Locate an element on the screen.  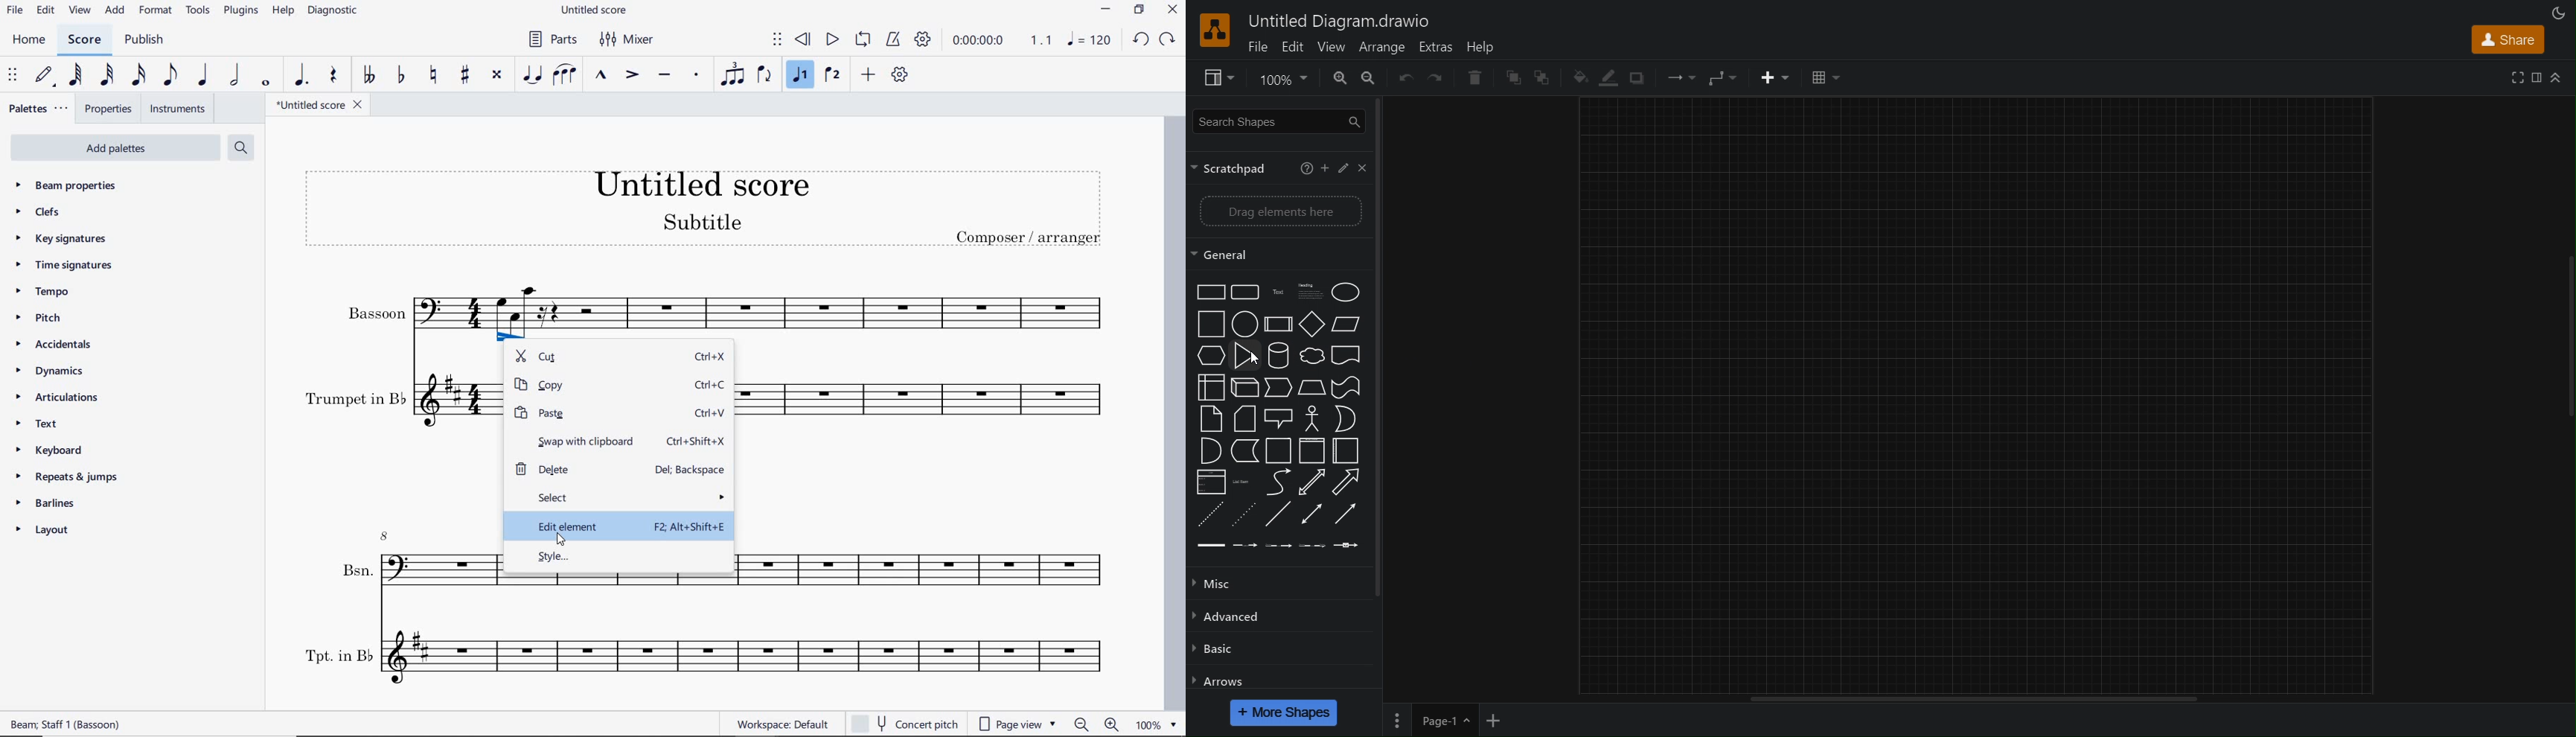
time signatures is located at coordinates (61, 266).